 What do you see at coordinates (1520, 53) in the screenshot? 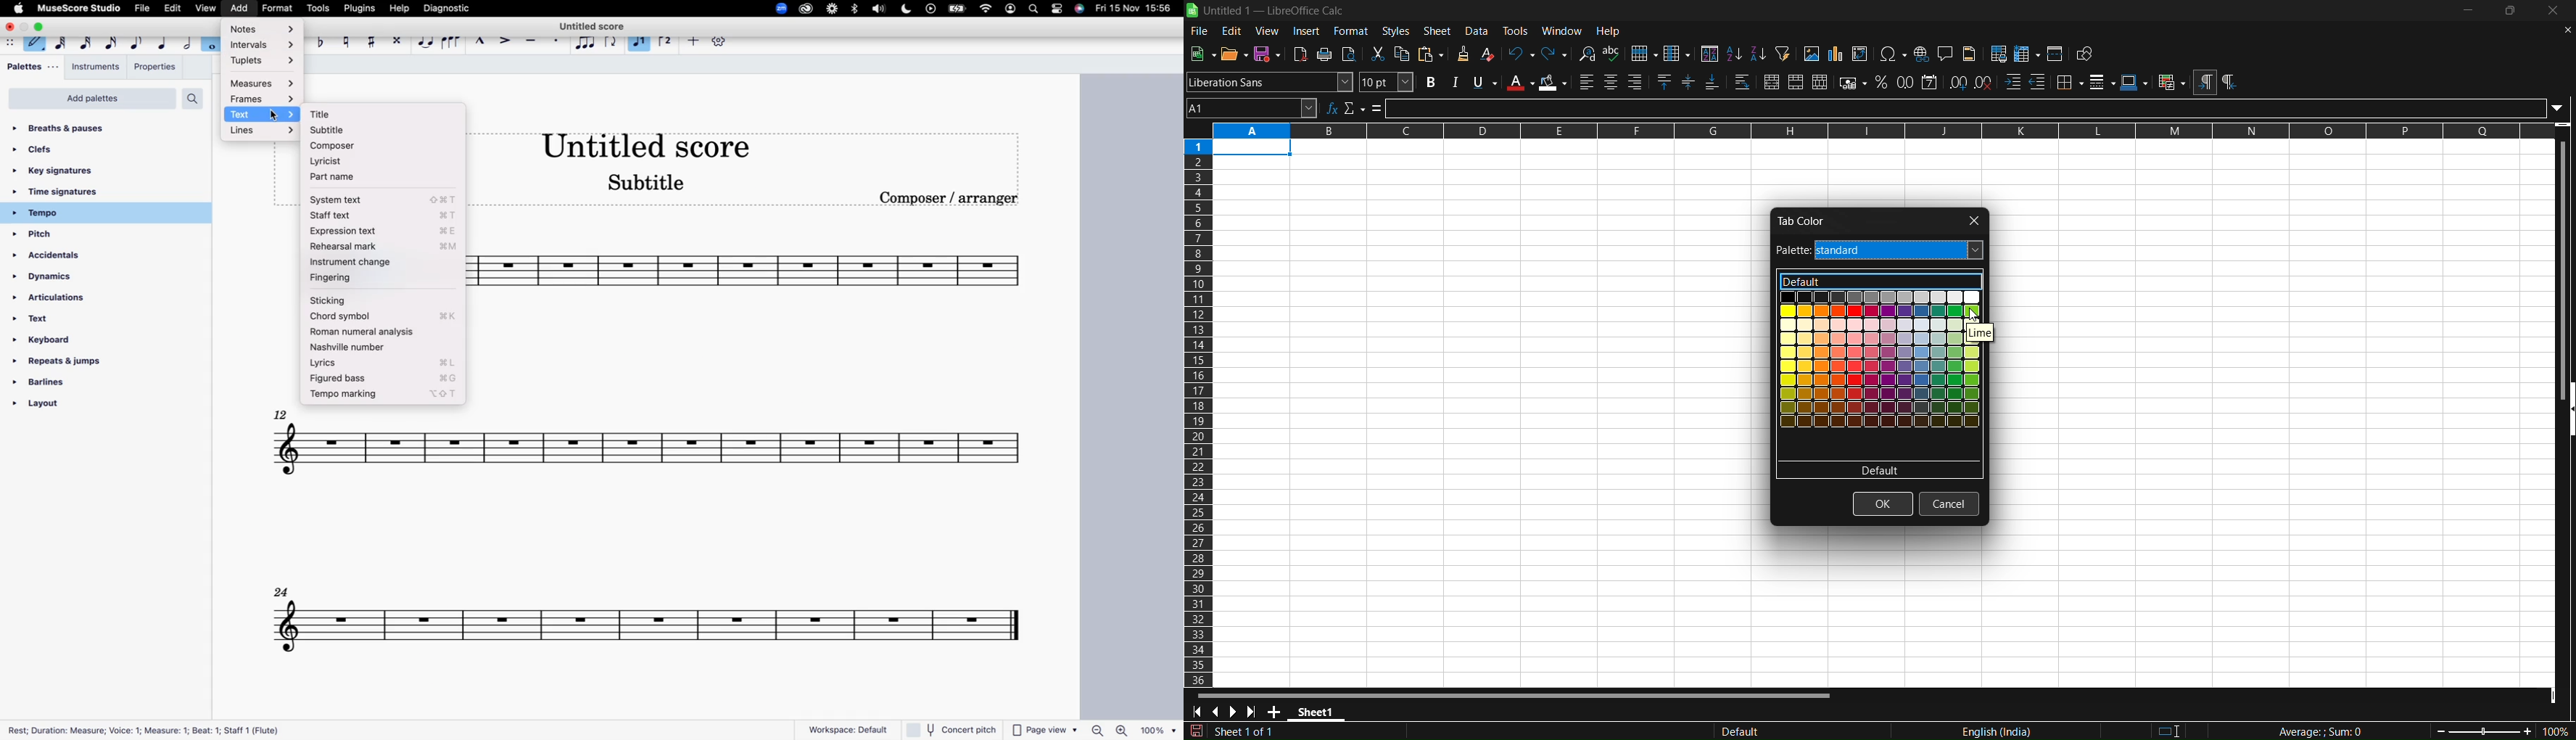
I see `undo` at bounding box center [1520, 53].